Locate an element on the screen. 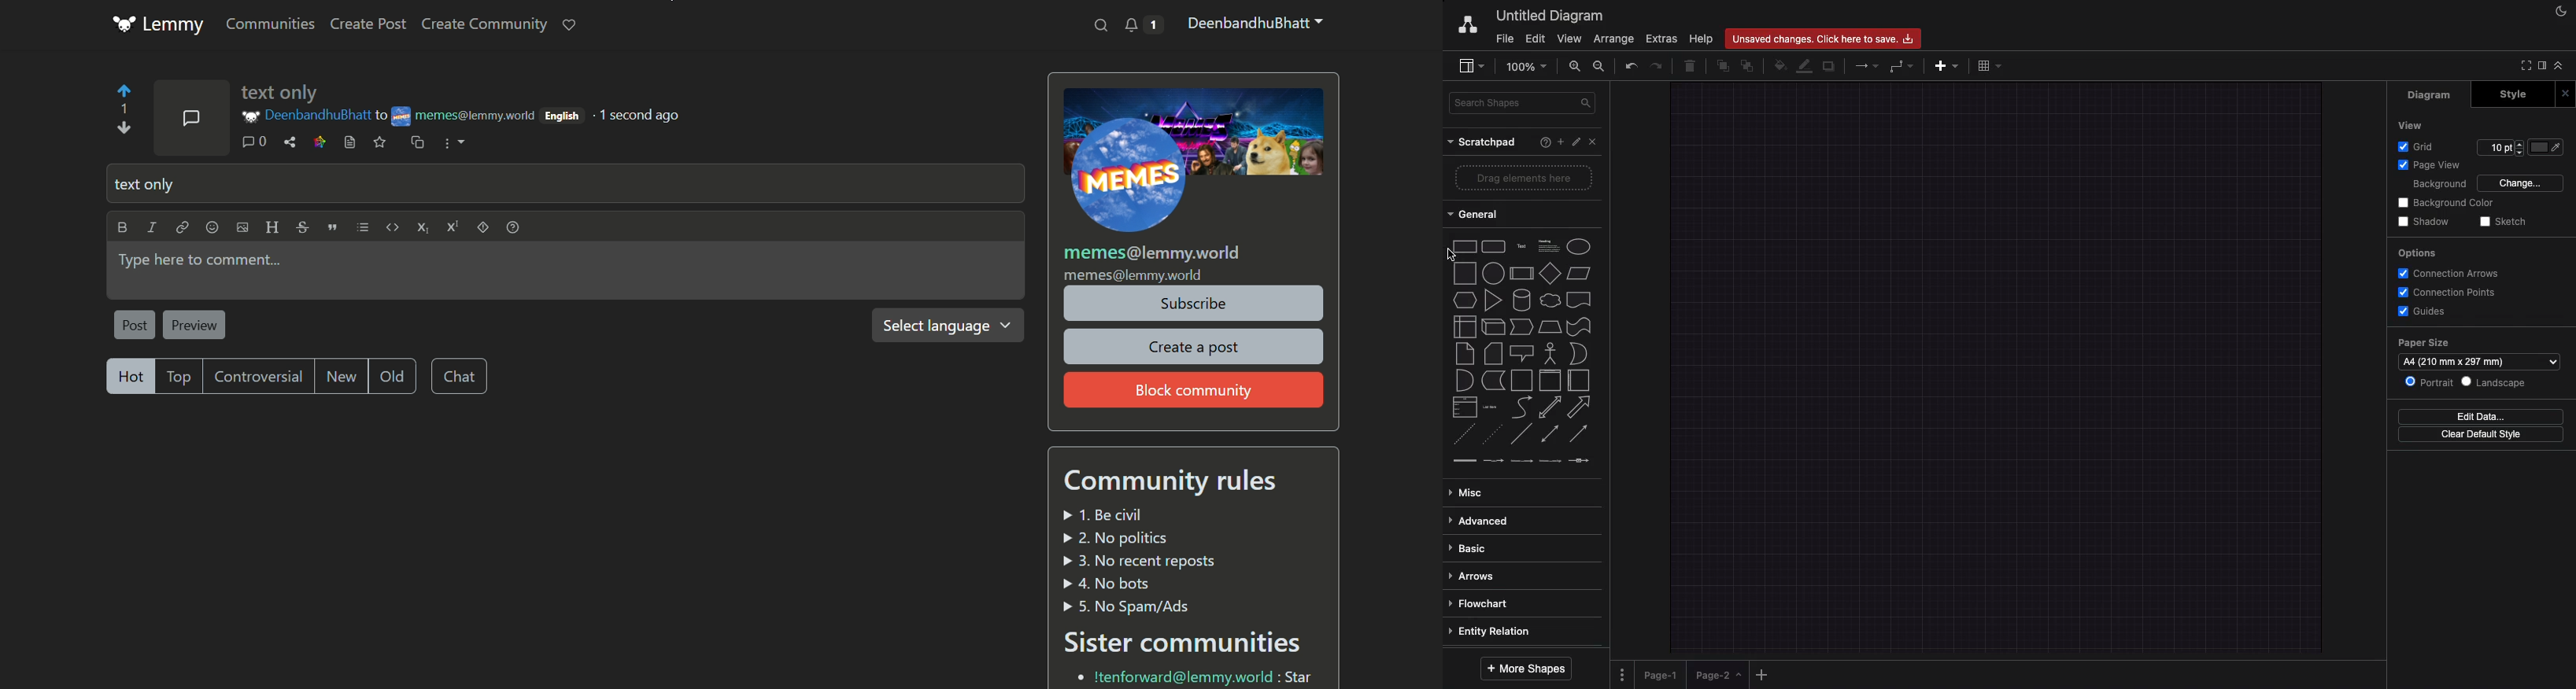 Image resolution: width=2576 pixels, height=700 pixels. General is located at coordinates (1475, 216).